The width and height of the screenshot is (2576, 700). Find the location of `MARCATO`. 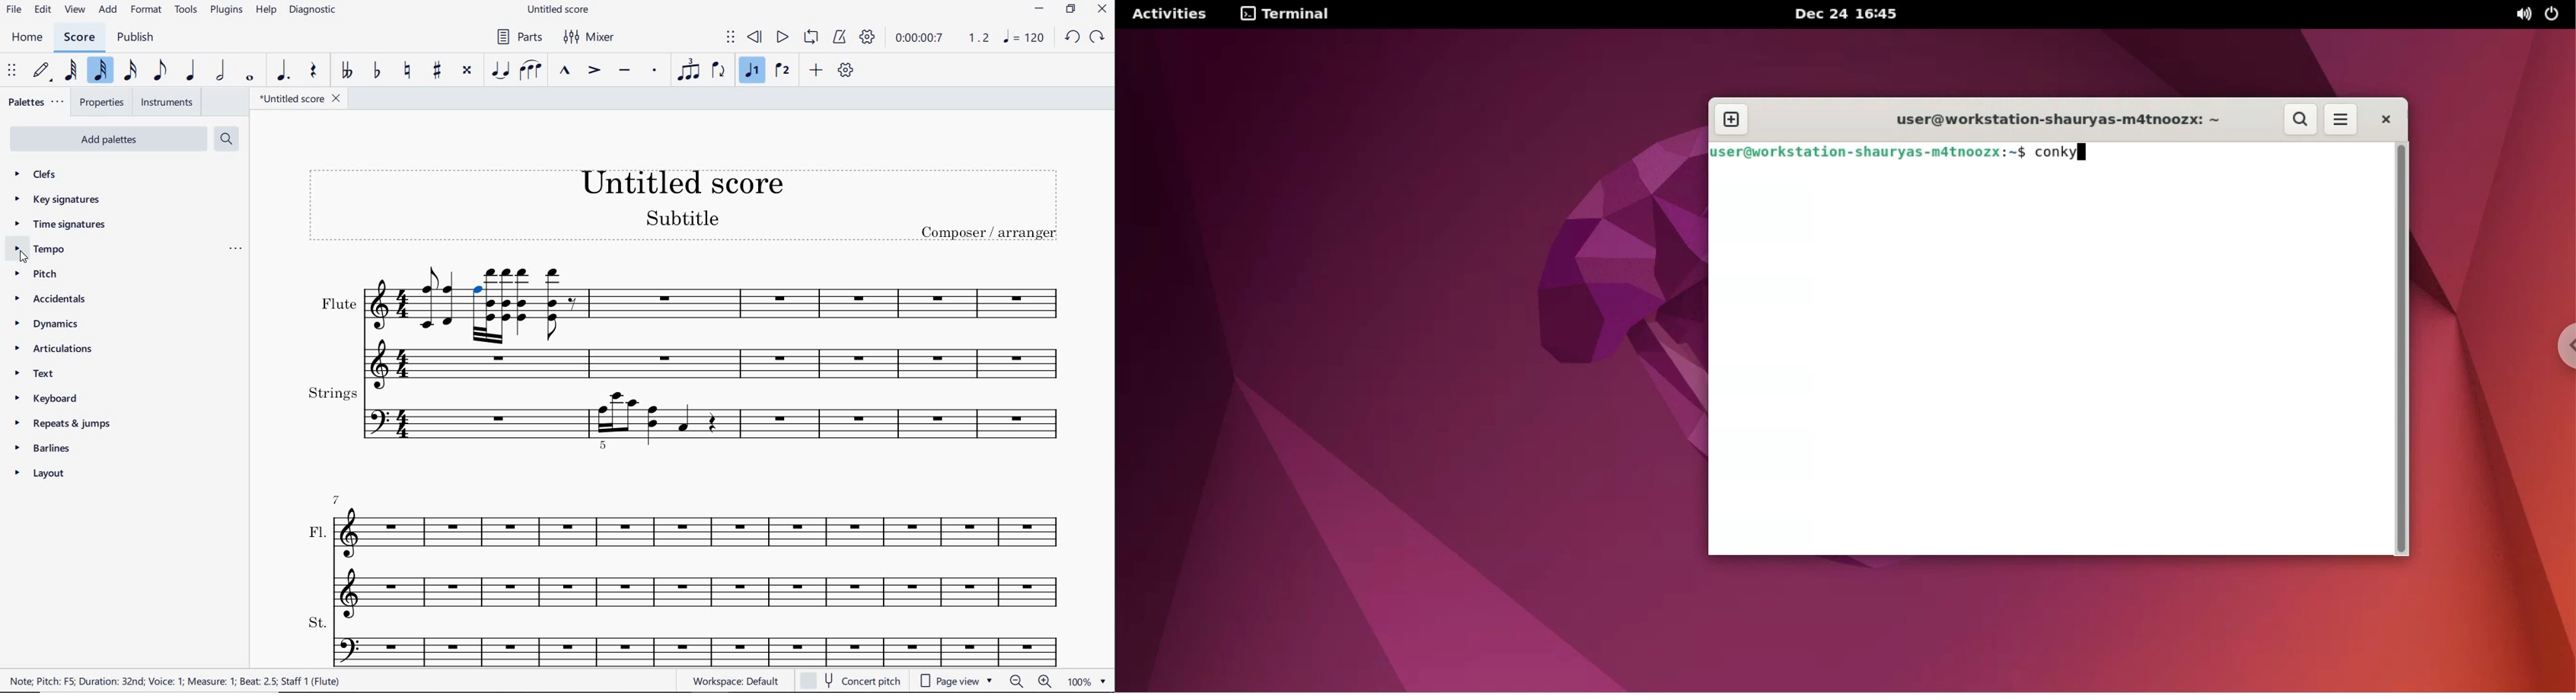

MARCATO is located at coordinates (564, 73).